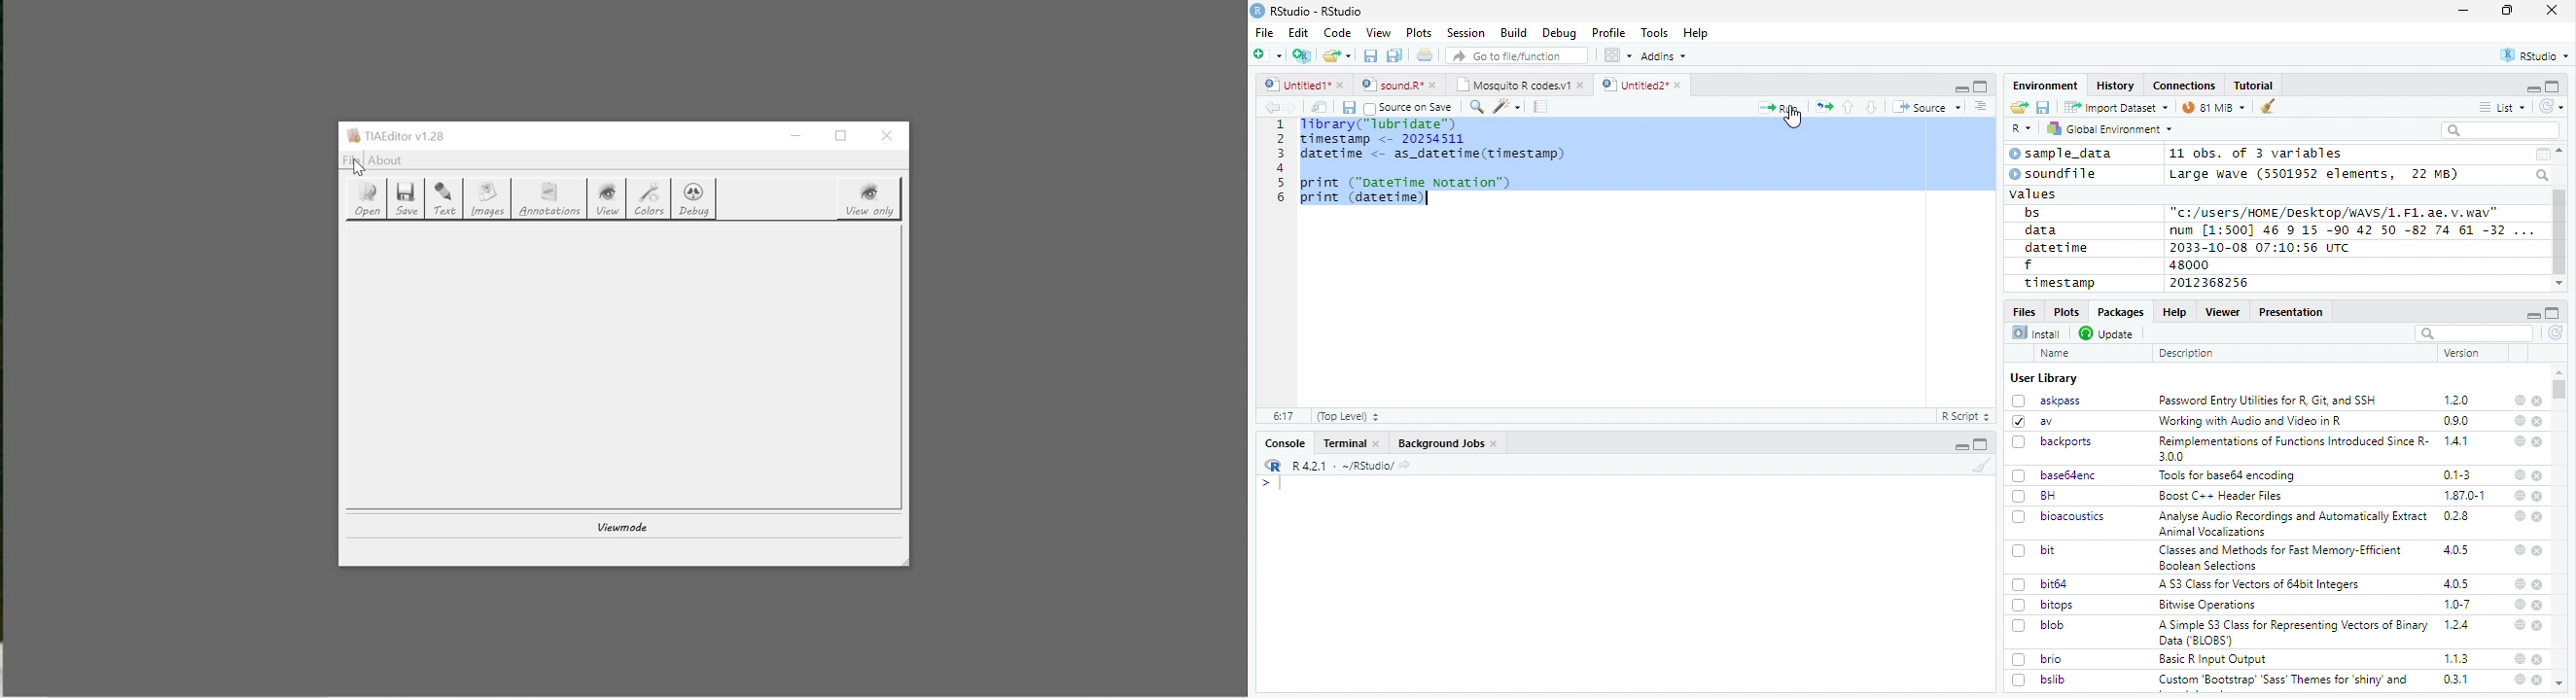  Describe the element at coordinates (2538, 550) in the screenshot. I see `close` at that location.